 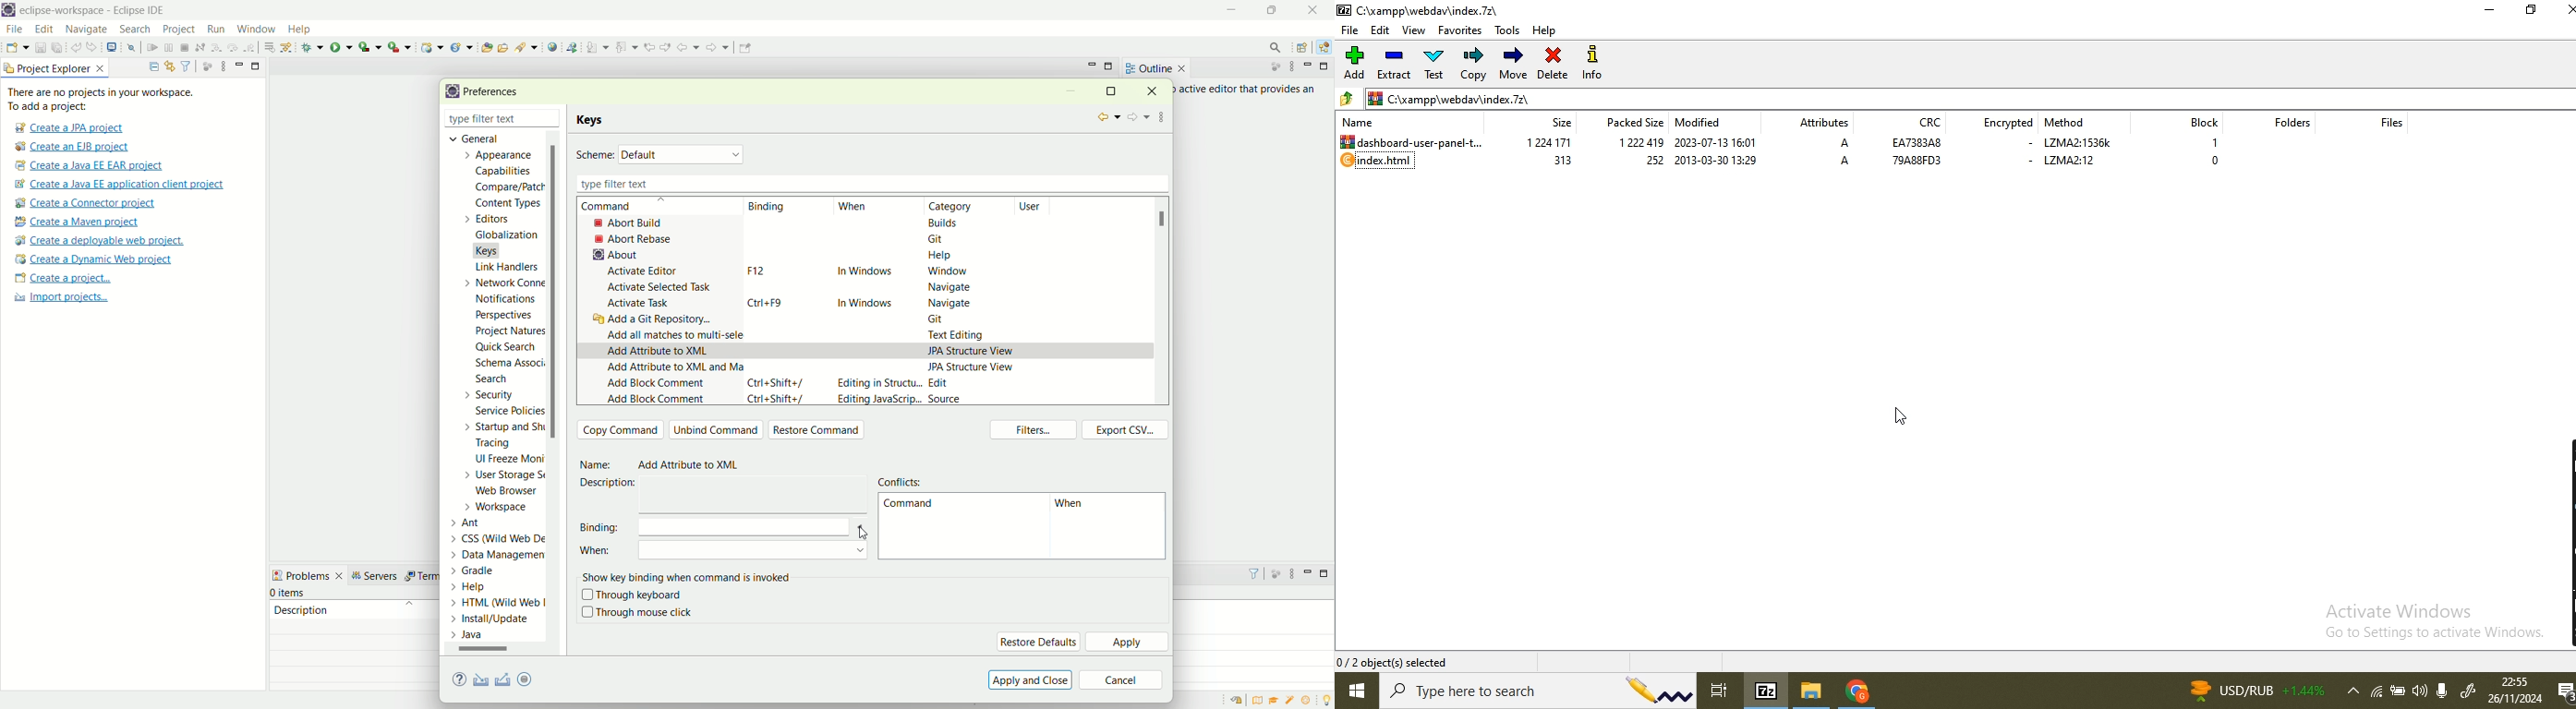 What do you see at coordinates (42, 48) in the screenshot?
I see `save` at bounding box center [42, 48].